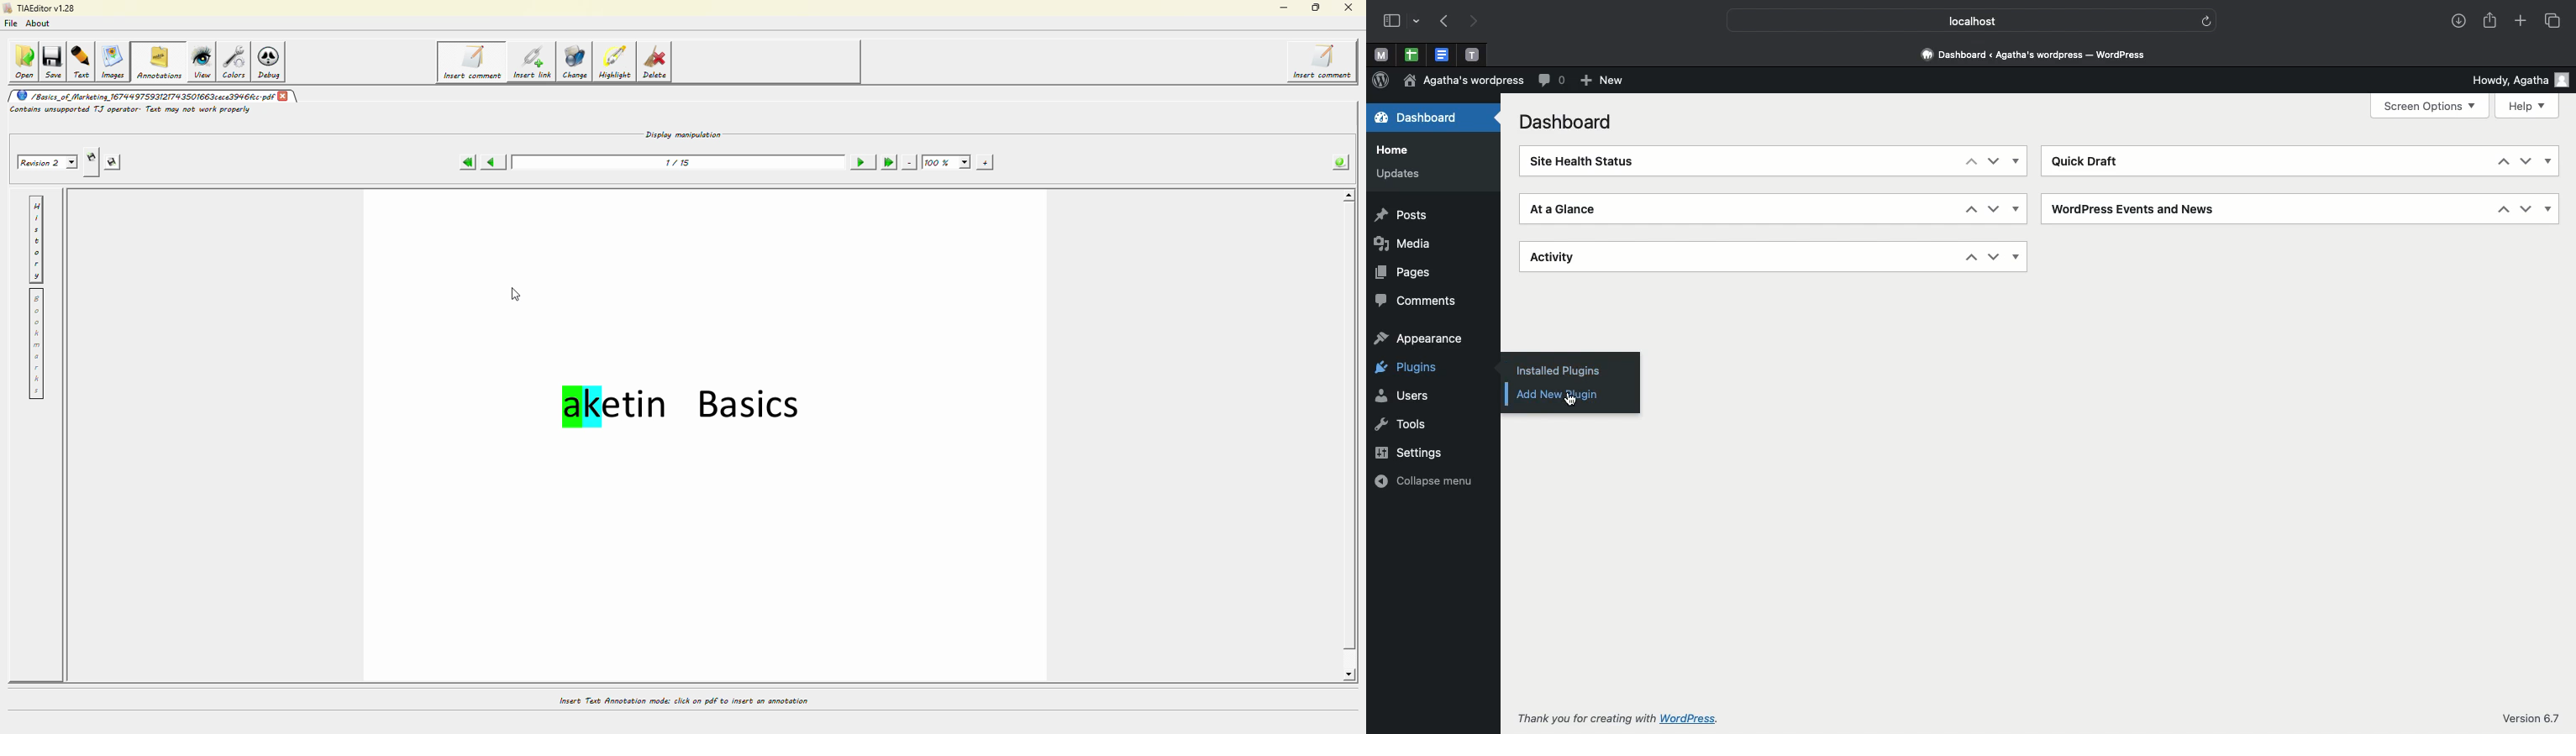  What do you see at coordinates (2501, 160) in the screenshot?
I see `Up` at bounding box center [2501, 160].